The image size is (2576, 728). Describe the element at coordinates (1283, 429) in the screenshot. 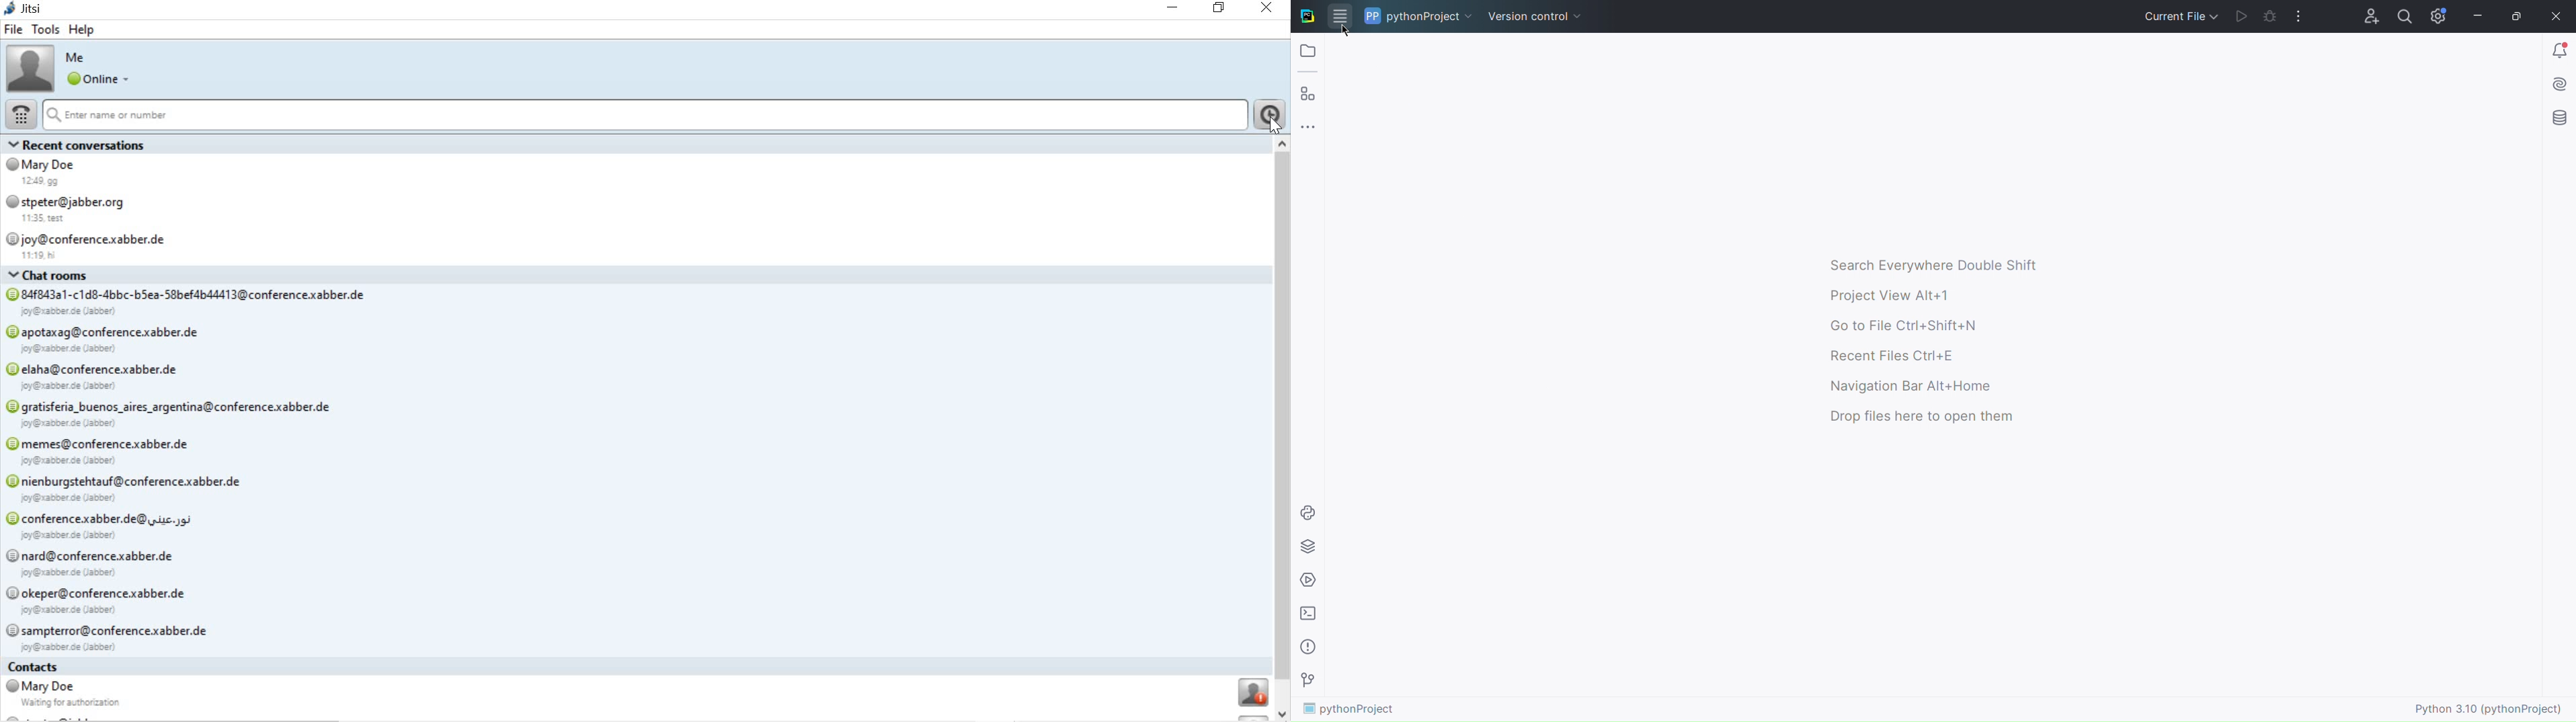

I see `scrollbar` at that location.